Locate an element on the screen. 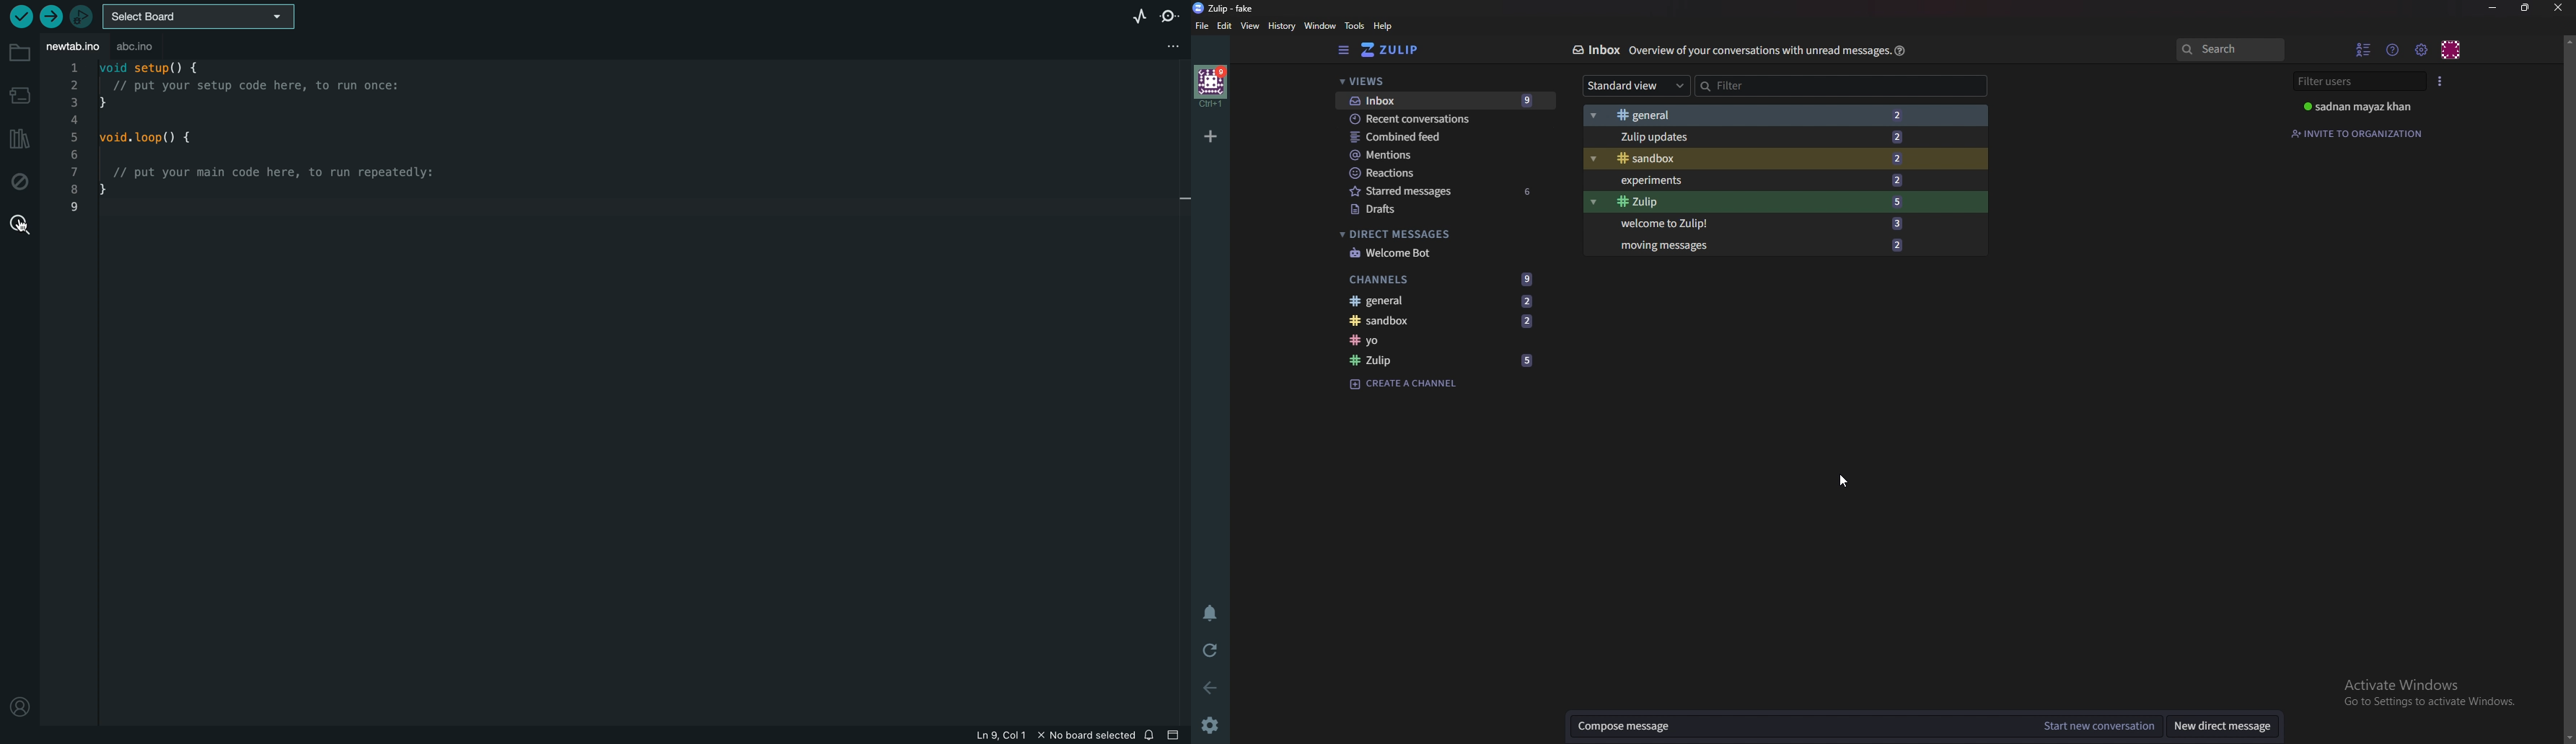  Main menu is located at coordinates (2421, 50).